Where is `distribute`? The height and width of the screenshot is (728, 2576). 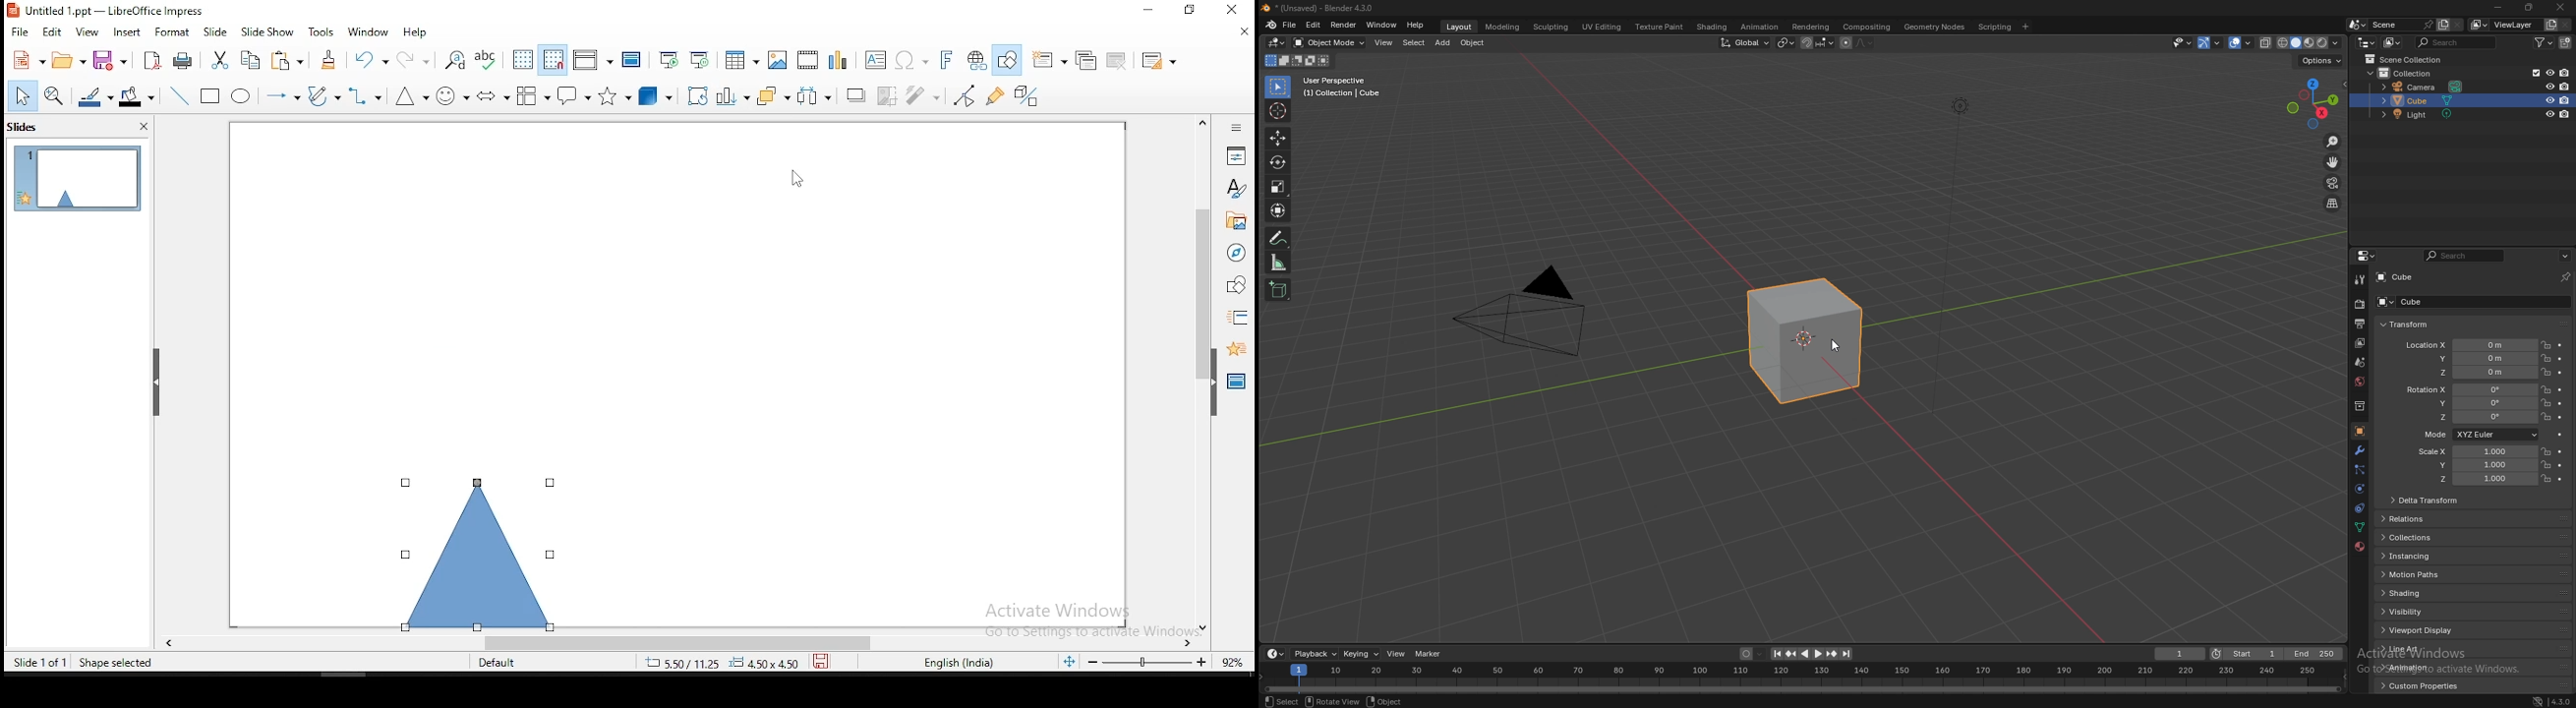
distribute is located at coordinates (820, 95).